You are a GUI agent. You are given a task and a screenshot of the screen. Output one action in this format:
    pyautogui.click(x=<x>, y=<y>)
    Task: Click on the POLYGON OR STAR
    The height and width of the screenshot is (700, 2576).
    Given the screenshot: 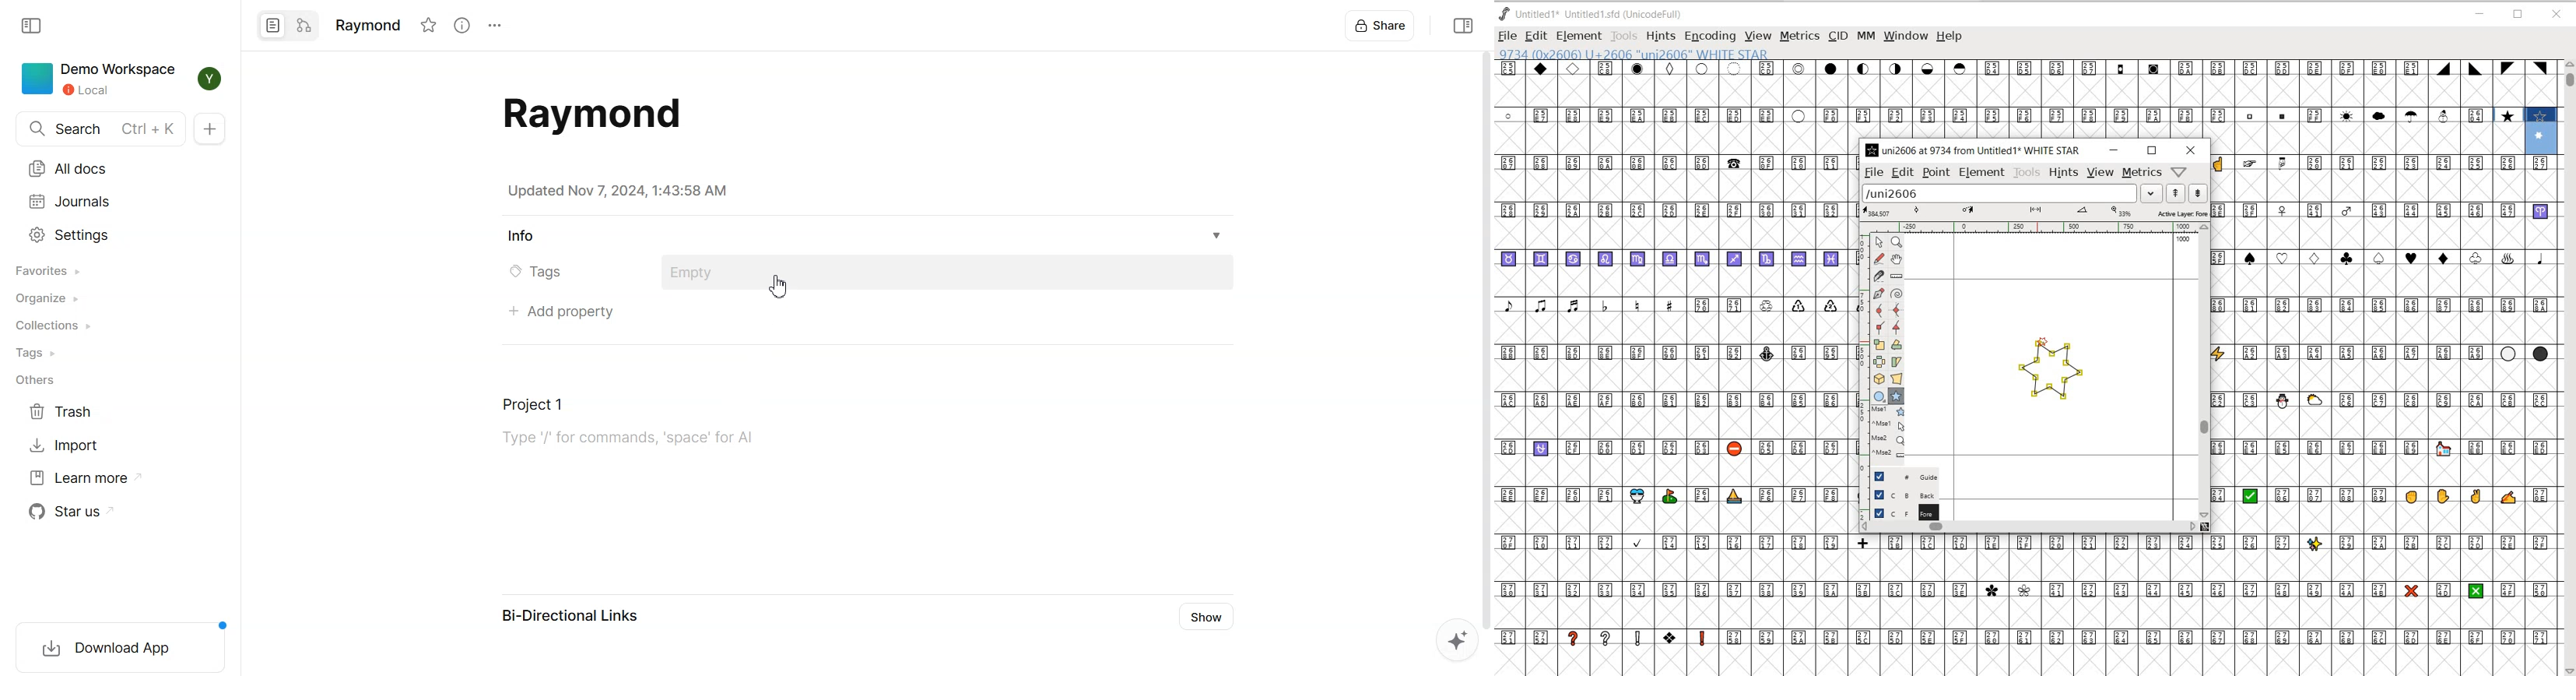 What is the action you would take?
    pyautogui.click(x=1896, y=397)
    